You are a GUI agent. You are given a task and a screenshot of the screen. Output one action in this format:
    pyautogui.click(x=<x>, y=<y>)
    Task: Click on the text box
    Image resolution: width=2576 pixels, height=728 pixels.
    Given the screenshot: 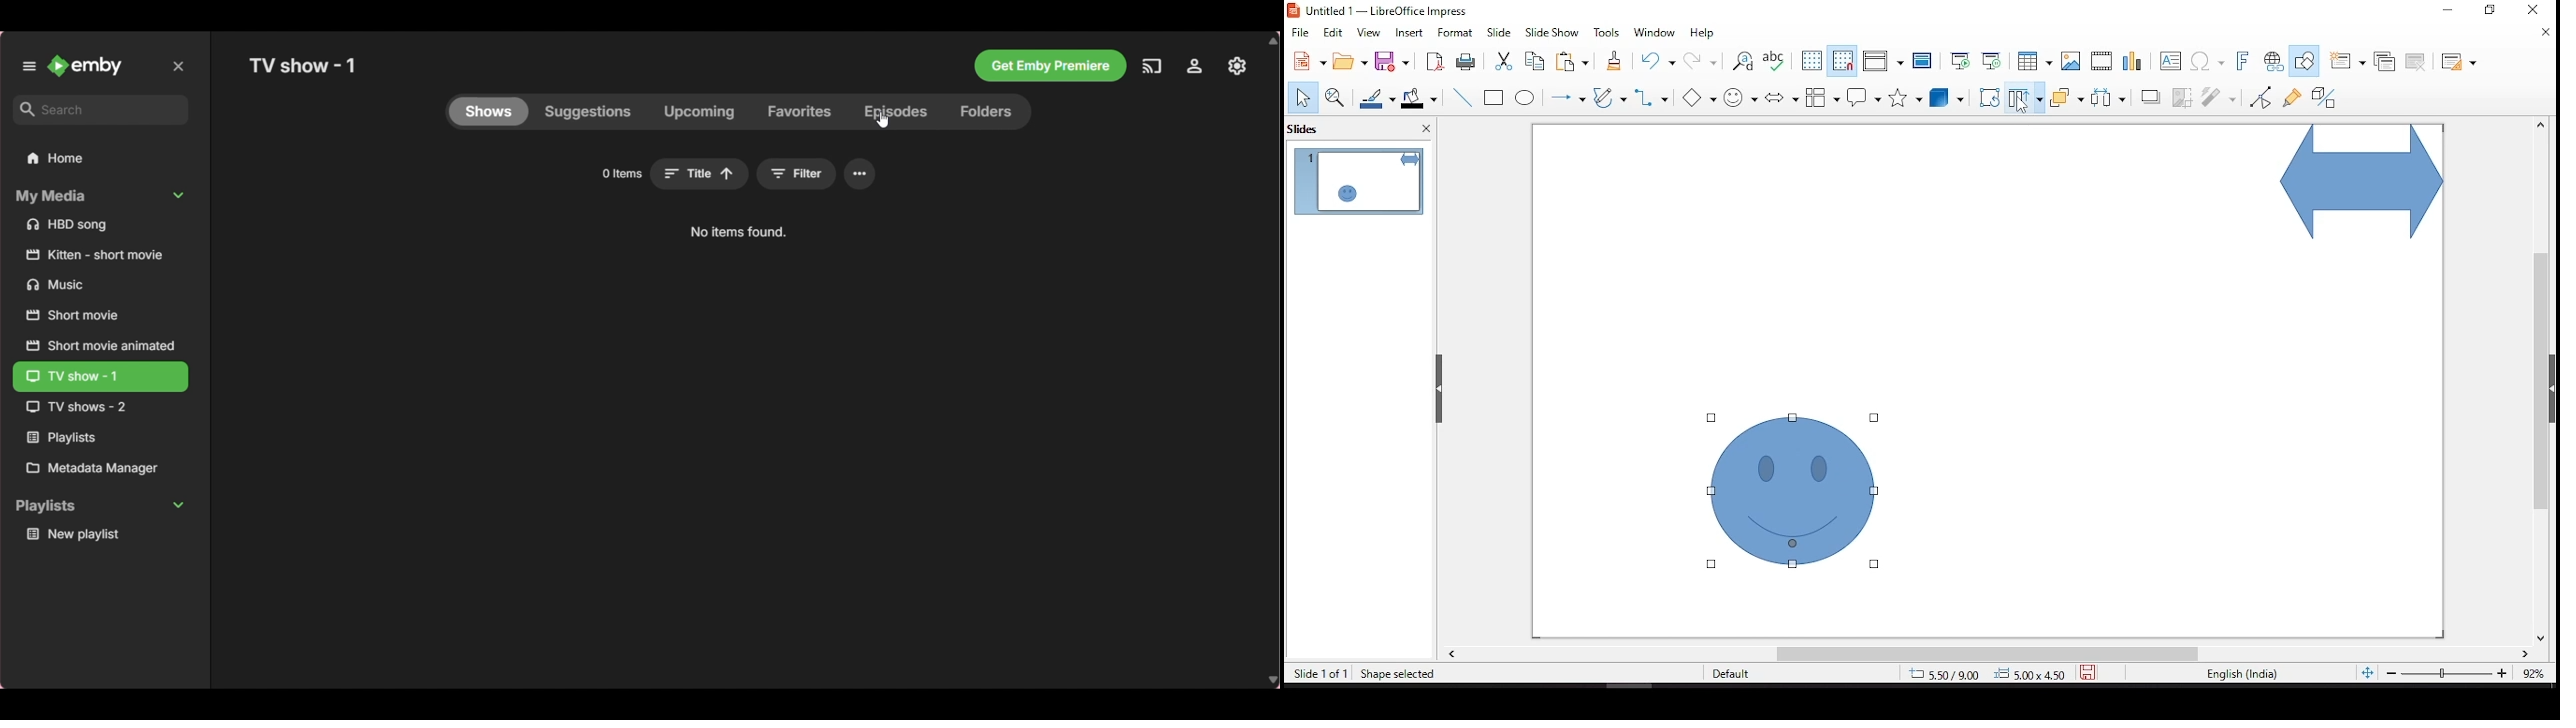 What is the action you would take?
    pyautogui.click(x=2173, y=63)
    